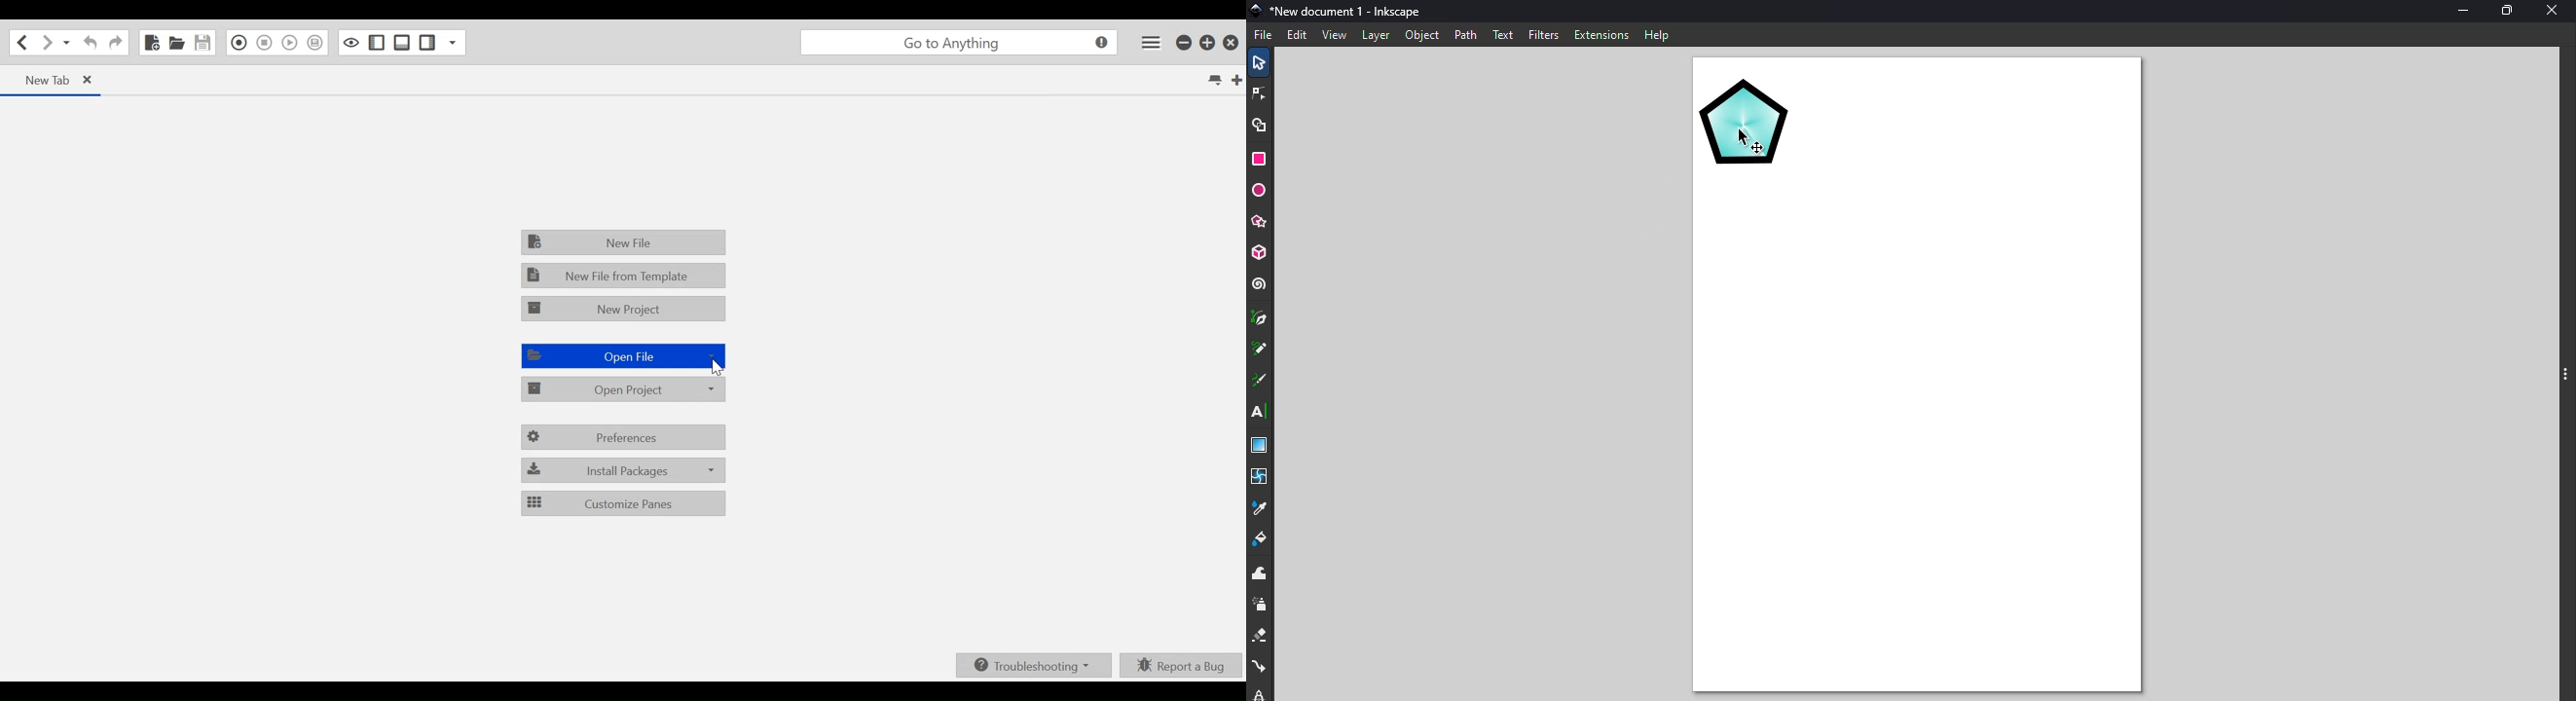  I want to click on Cursor, so click(1750, 140).